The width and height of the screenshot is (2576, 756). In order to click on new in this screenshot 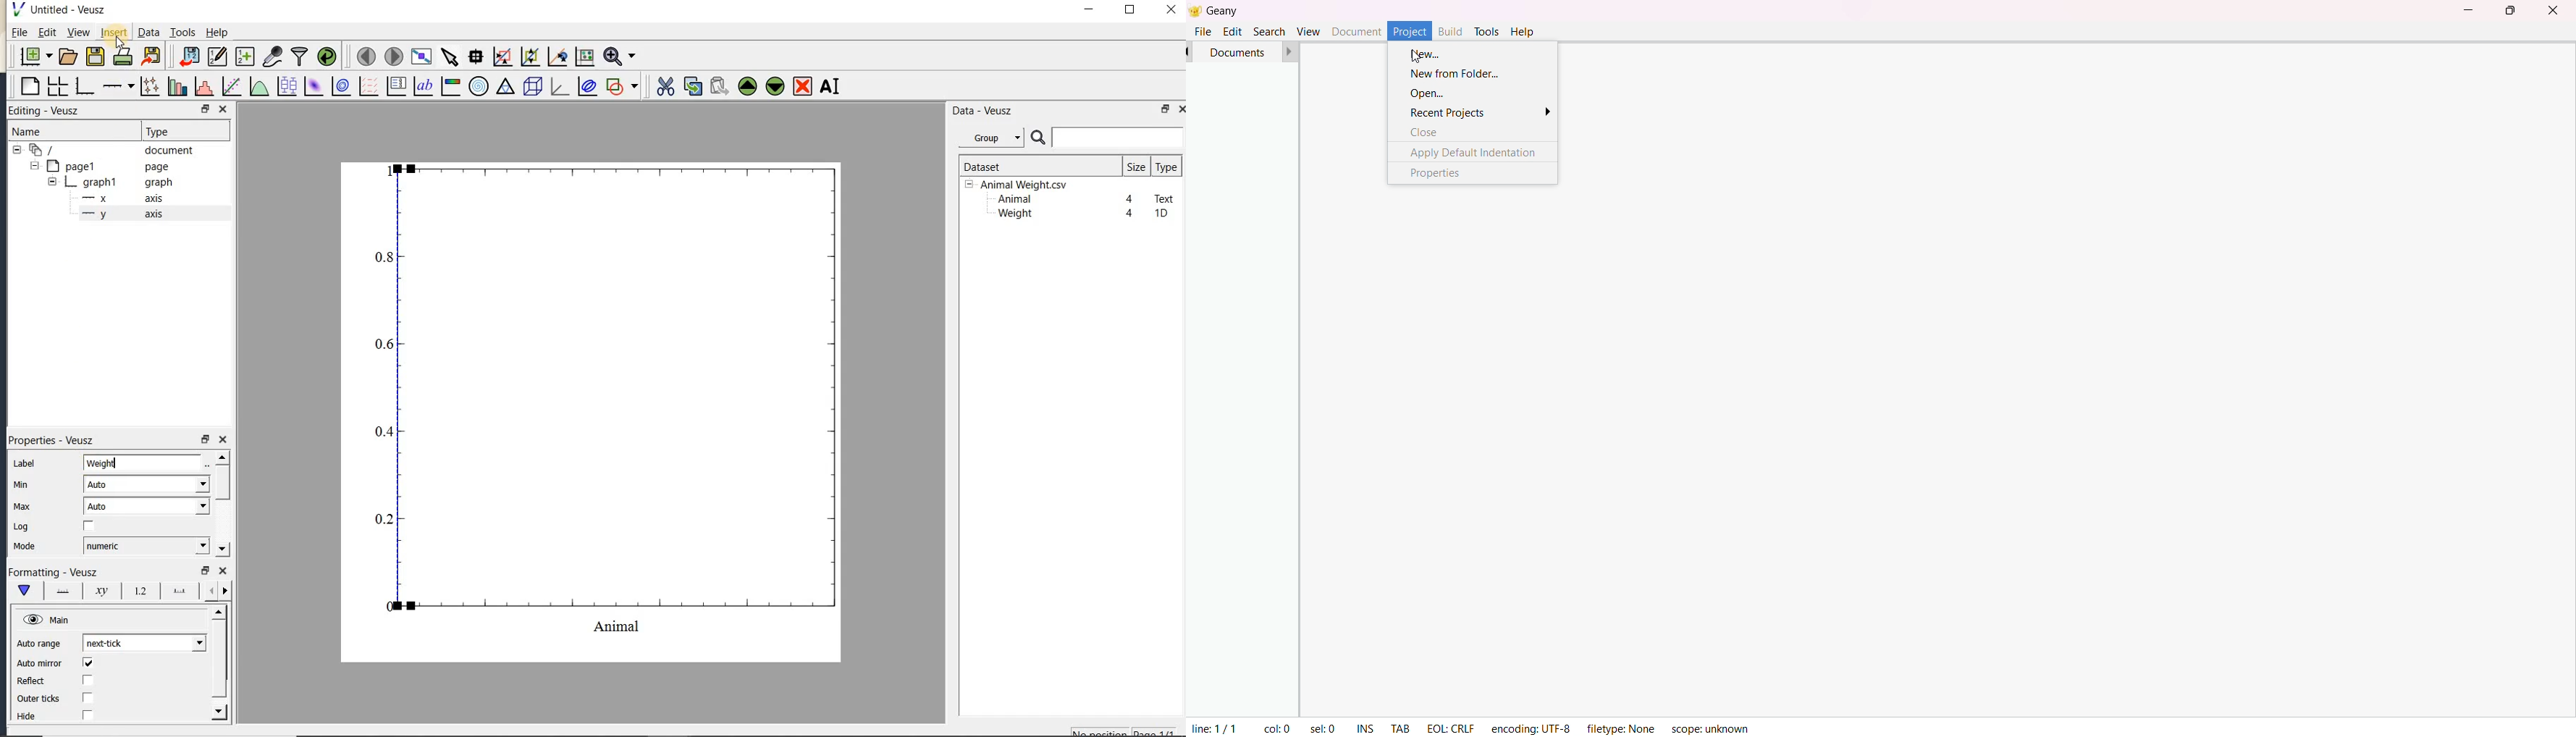, I will do `click(1435, 54)`.